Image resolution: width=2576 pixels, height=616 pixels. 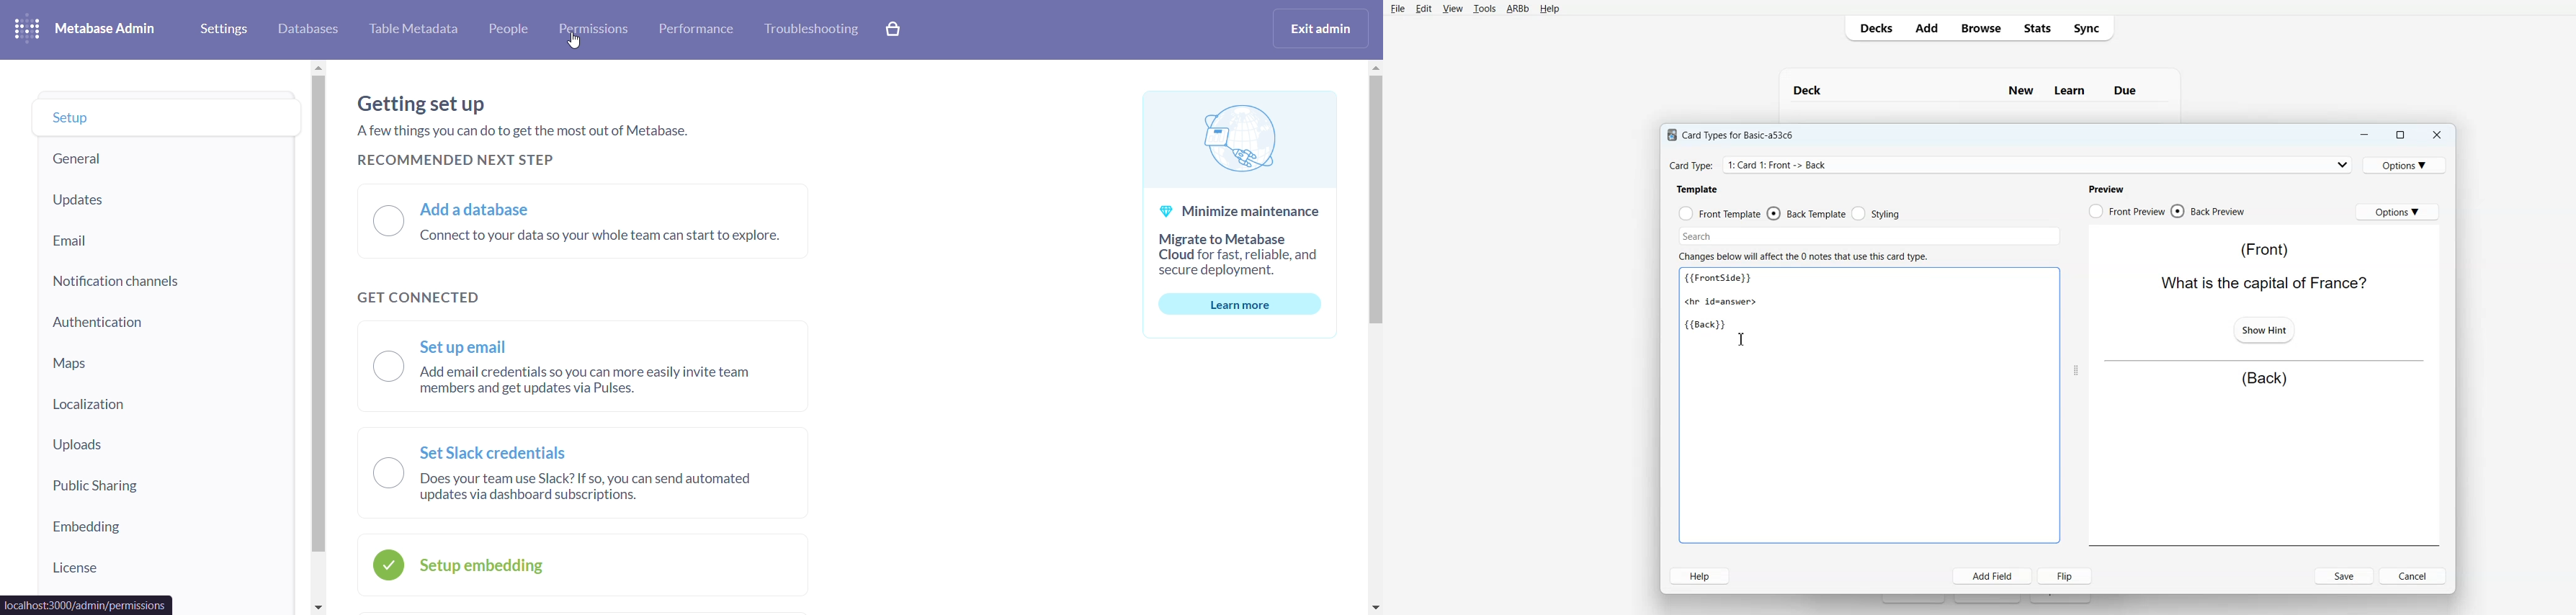 What do you see at coordinates (1980, 27) in the screenshot?
I see `Browse` at bounding box center [1980, 27].